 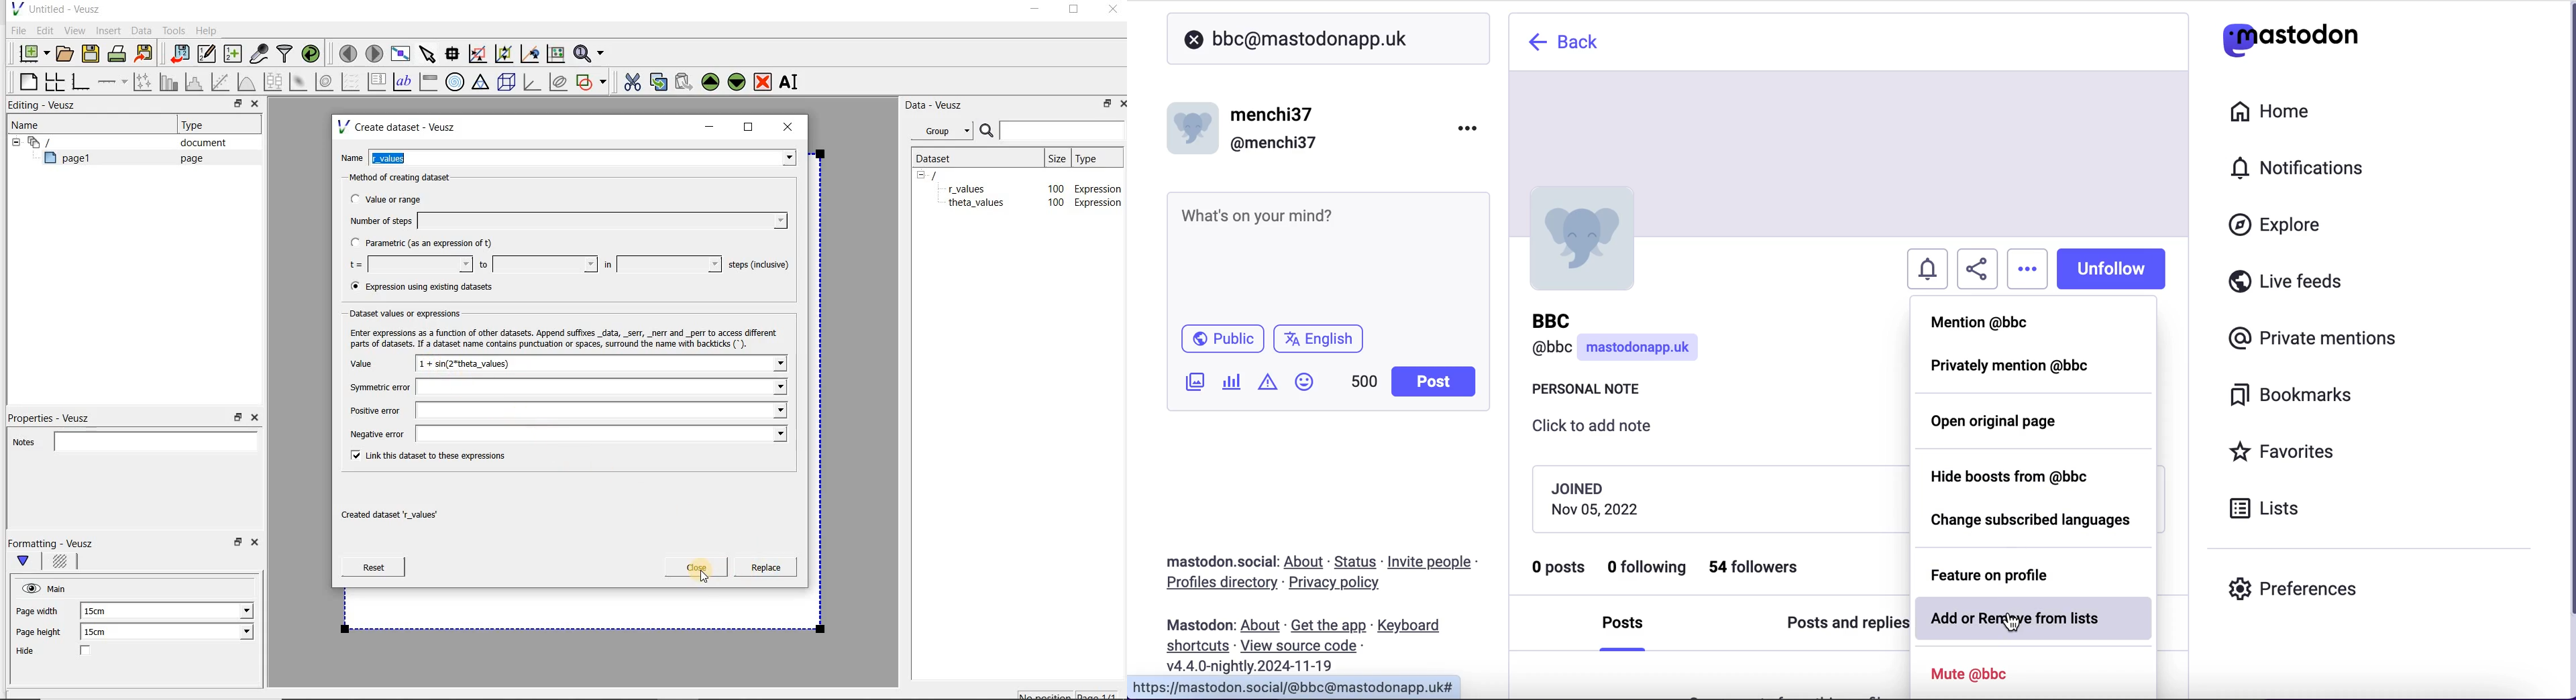 What do you see at coordinates (564, 221) in the screenshot?
I see `Number of steps` at bounding box center [564, 221].